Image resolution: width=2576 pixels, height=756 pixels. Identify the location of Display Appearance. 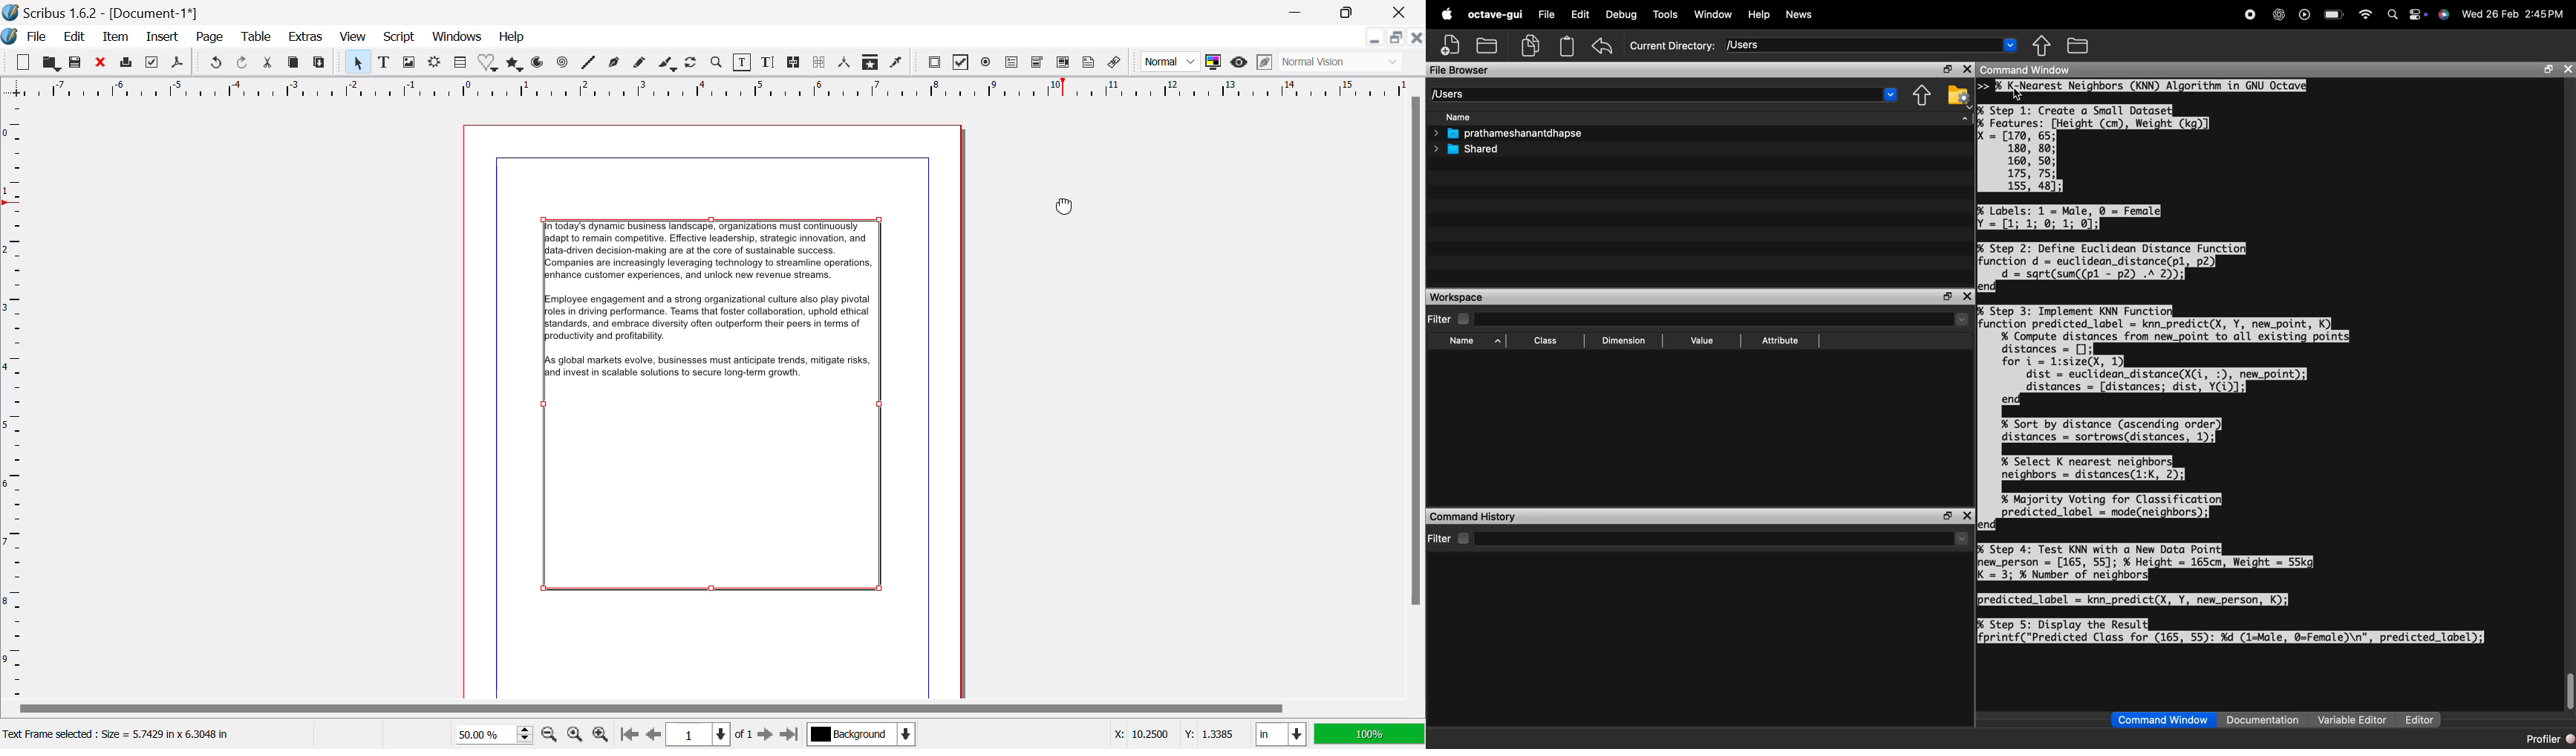
(1371, 733).